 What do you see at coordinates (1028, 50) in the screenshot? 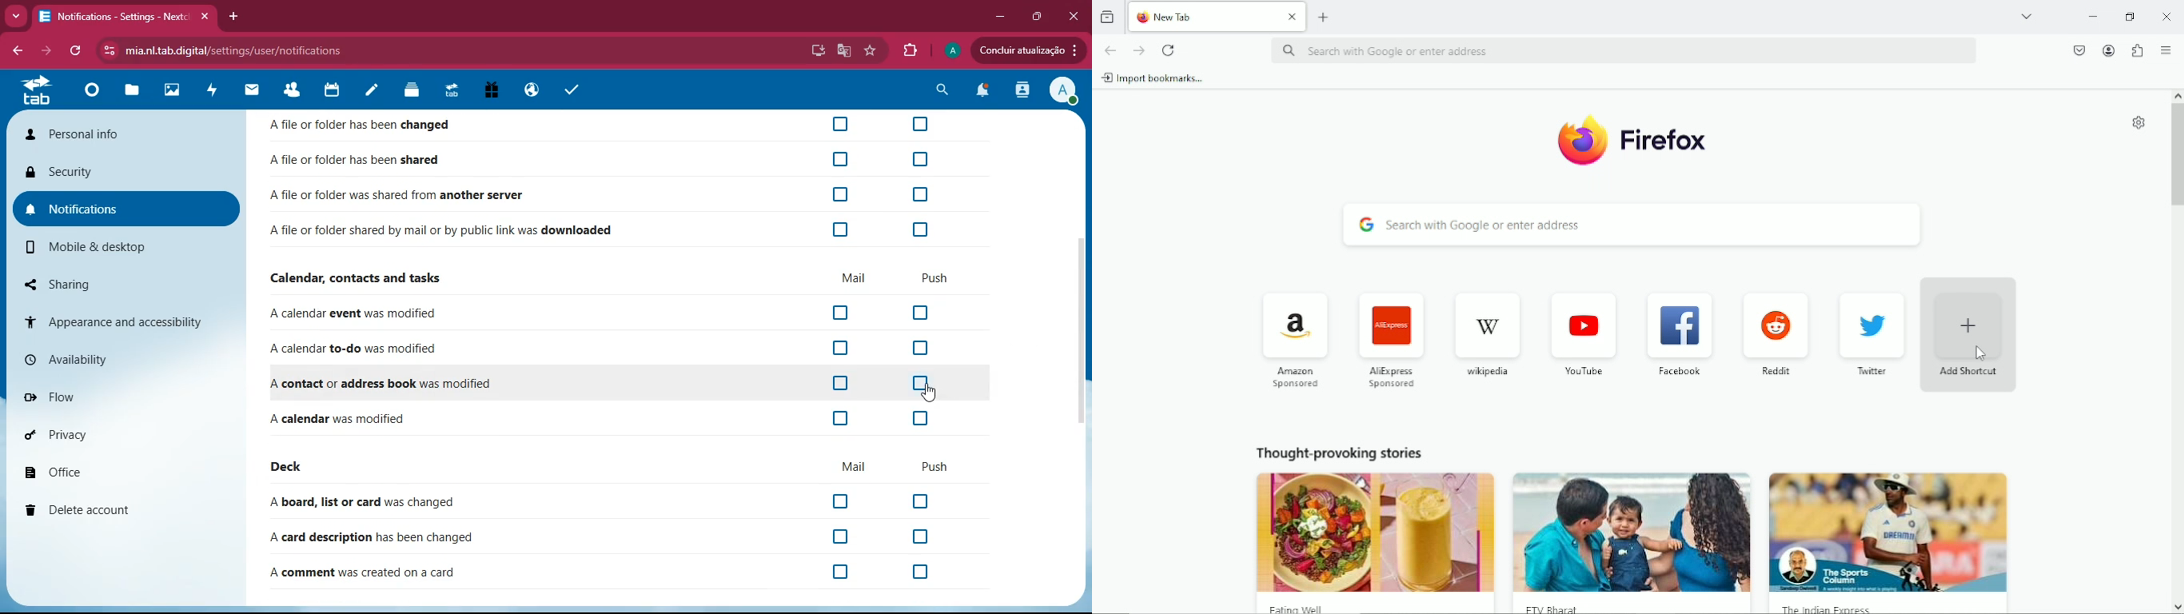
I see `Concluir atualizacao` at bounding box center [1028, 50].